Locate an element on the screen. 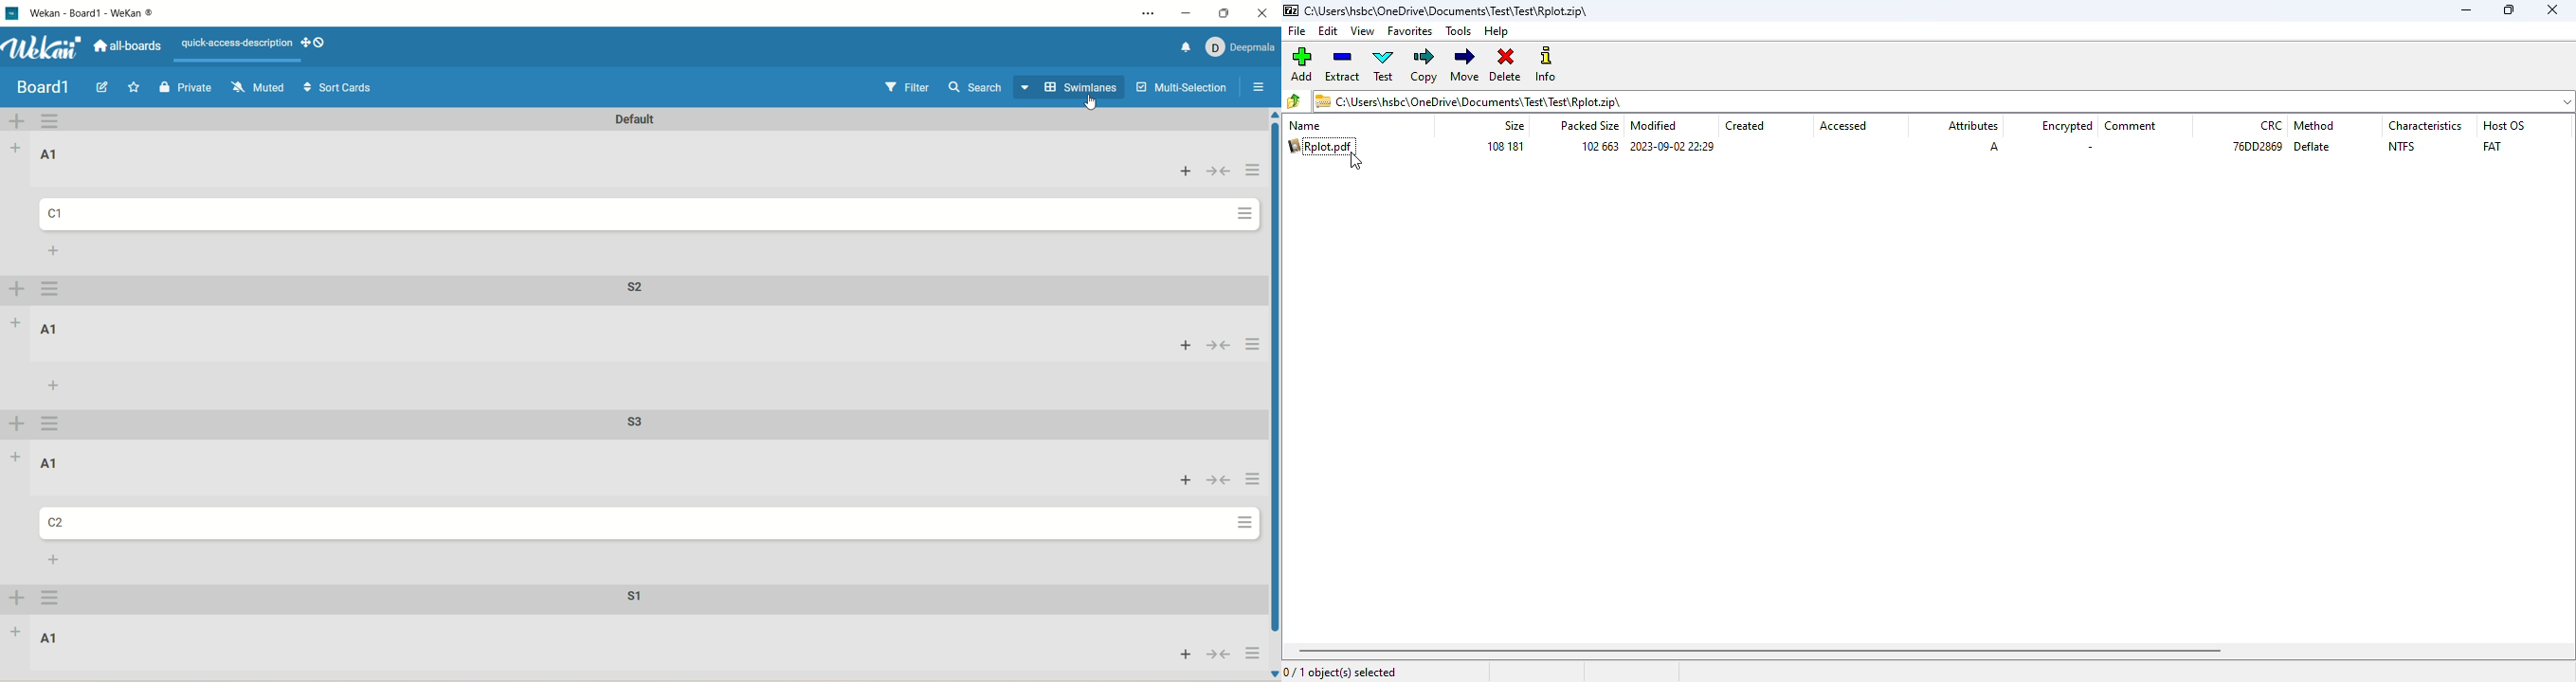 This screenshot has height=700, width=2576. add is located at coordinates (1182, 347).